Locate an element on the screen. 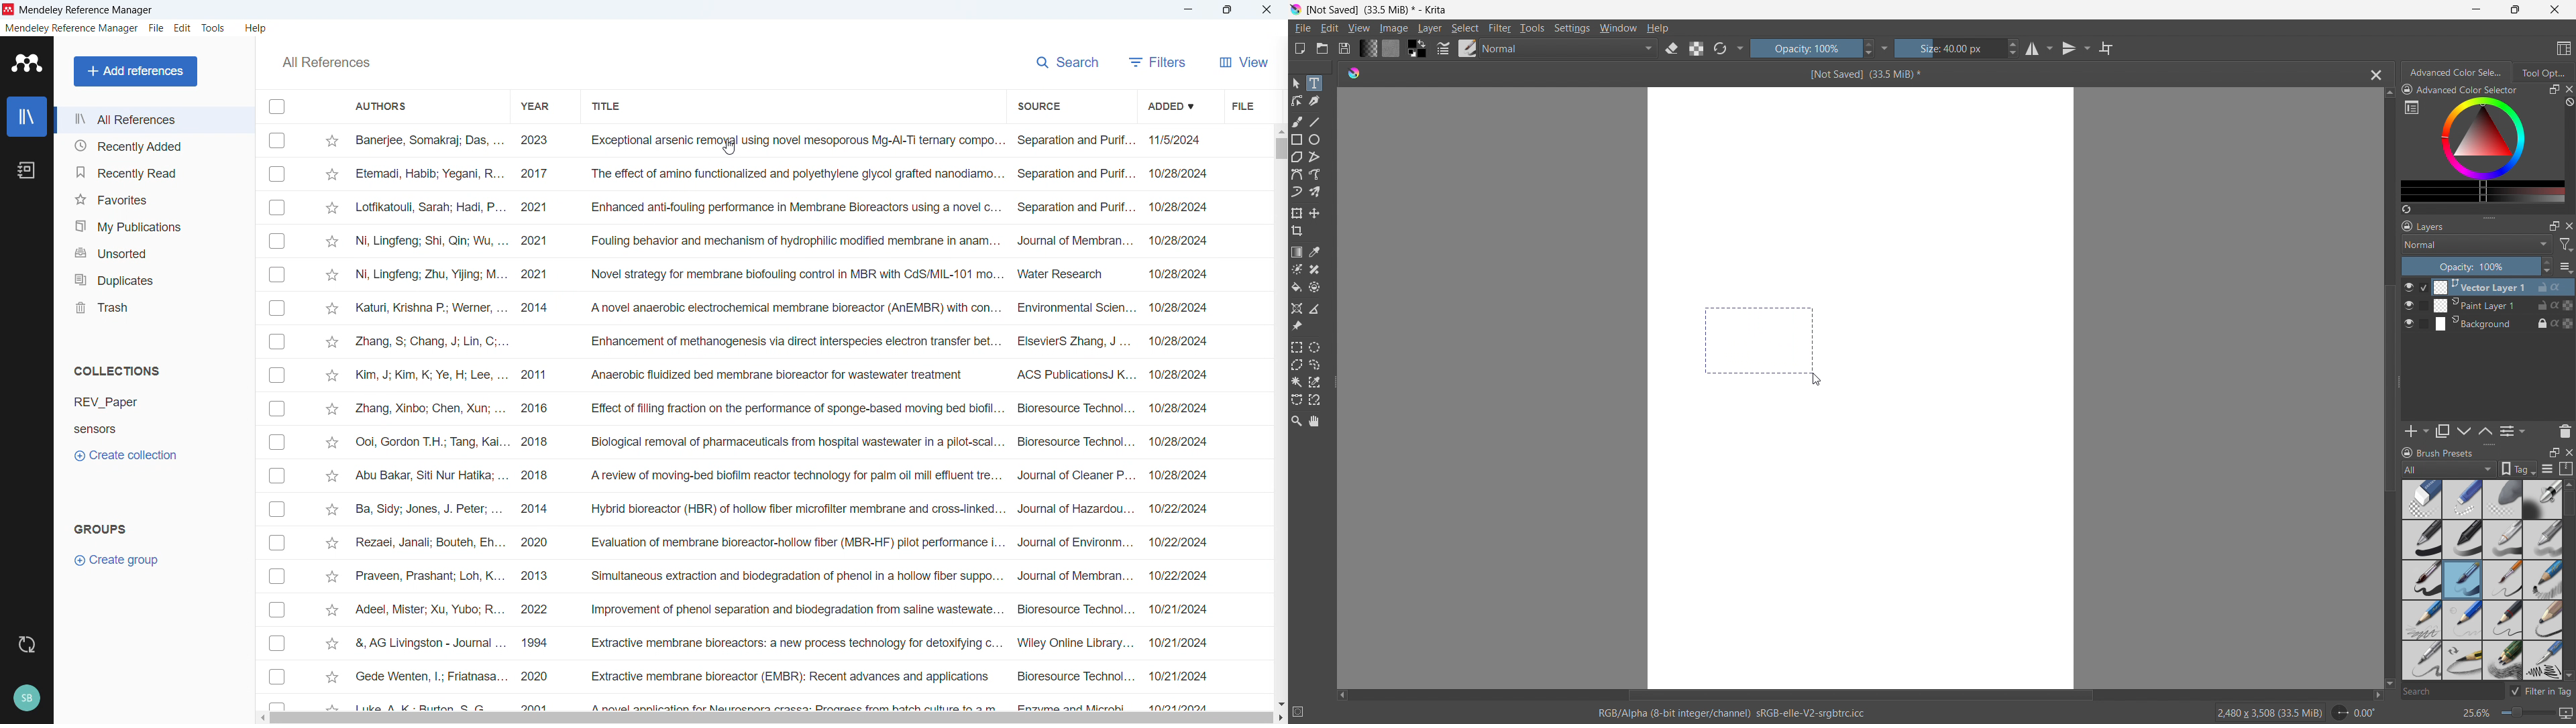  10/28/2024 is located at coordinates (1190, 239).